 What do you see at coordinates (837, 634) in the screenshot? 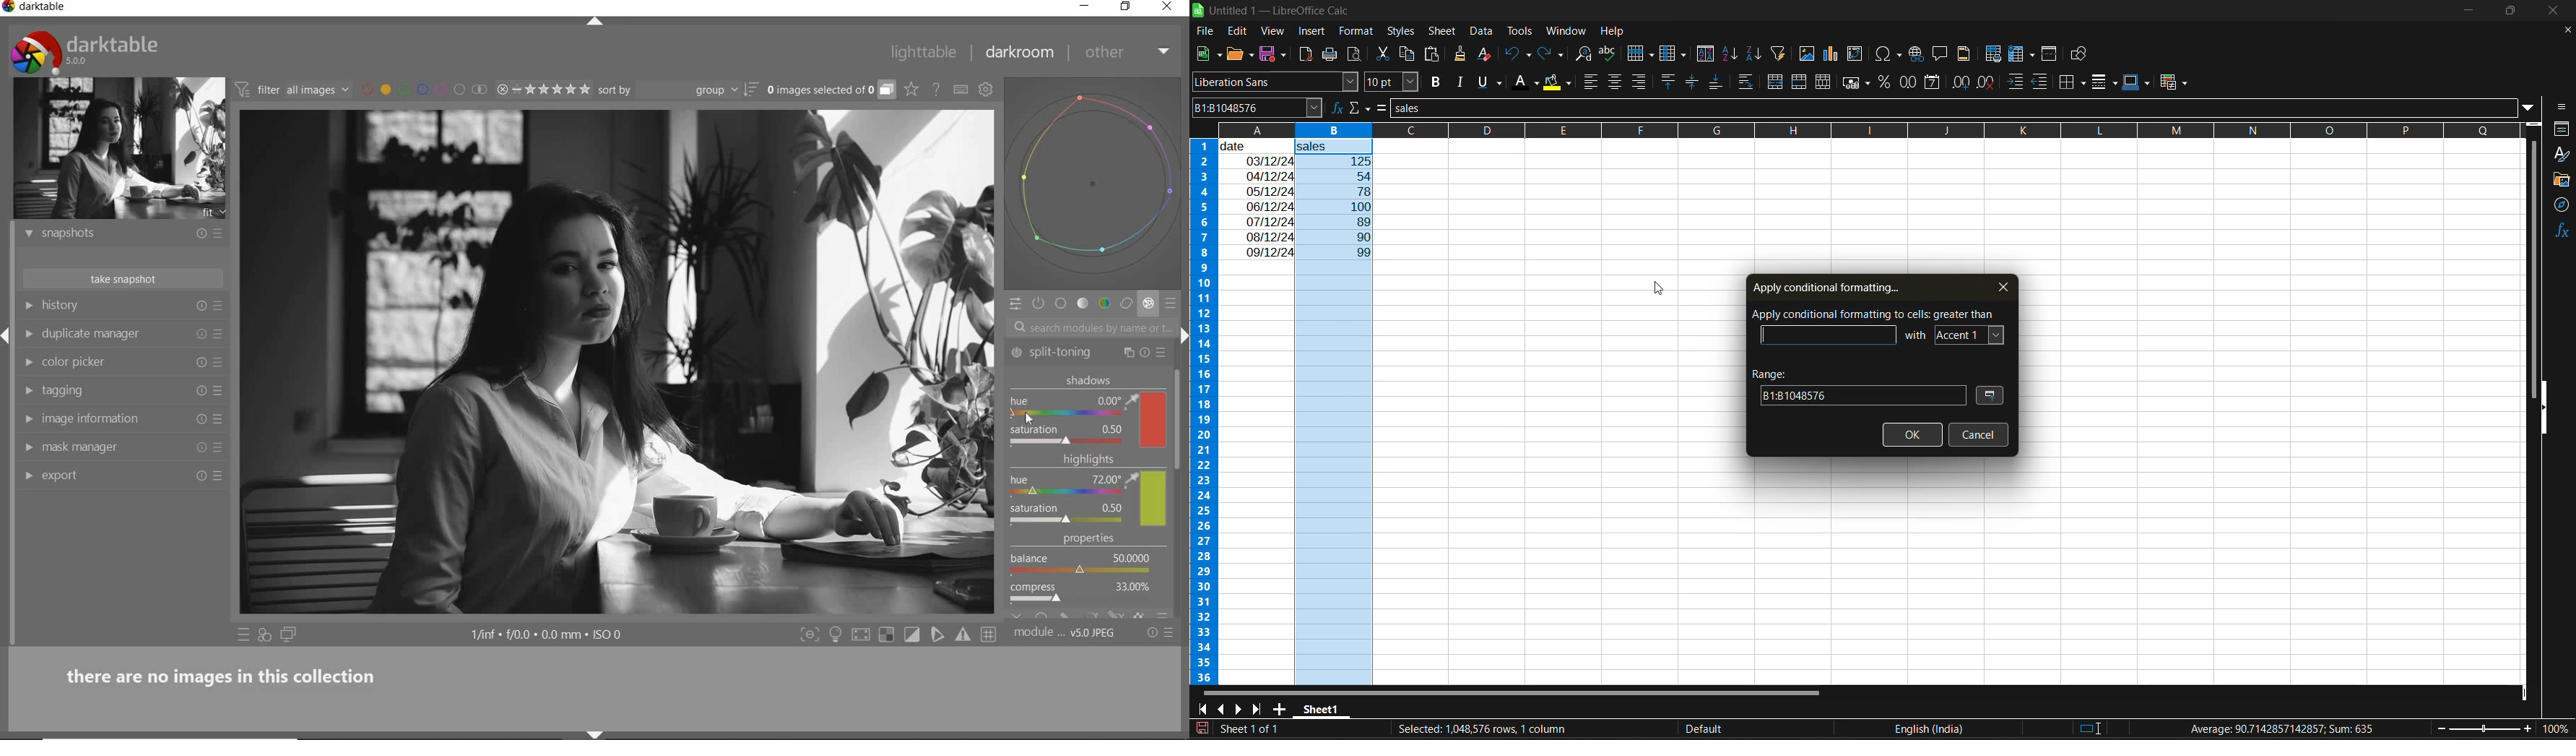
I see `ctrl+b` at bounding box center [837, 634].